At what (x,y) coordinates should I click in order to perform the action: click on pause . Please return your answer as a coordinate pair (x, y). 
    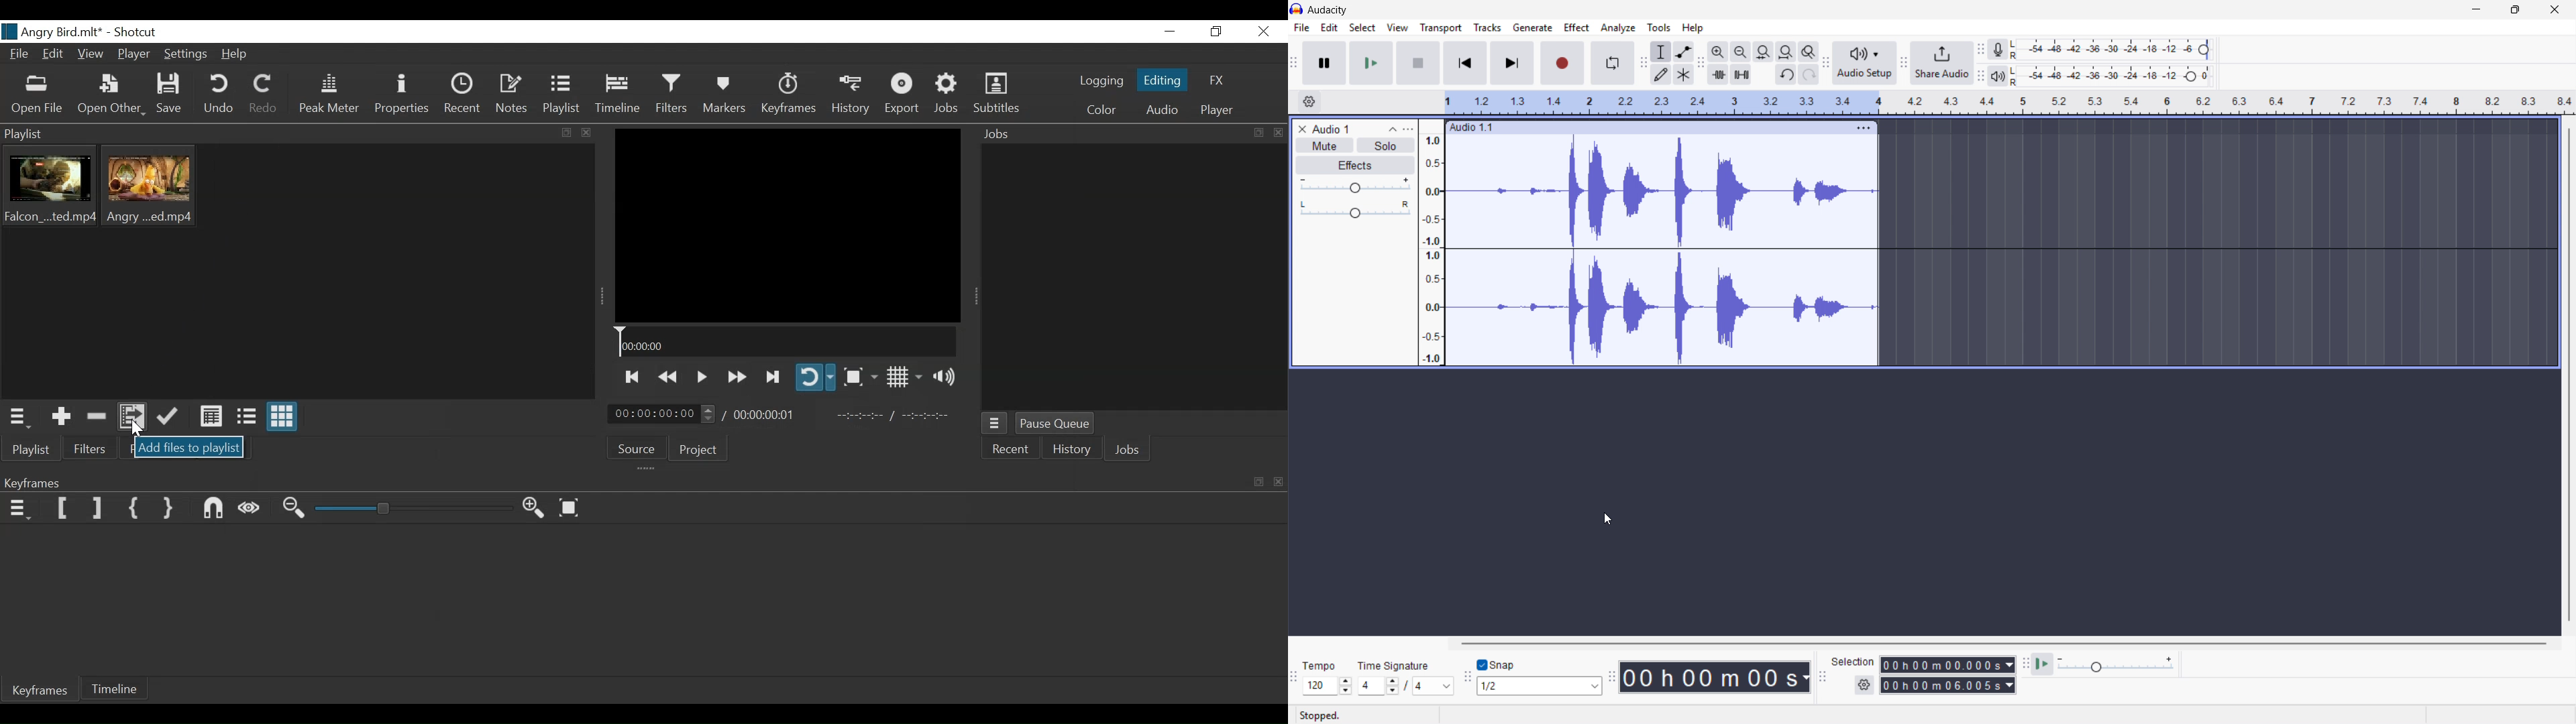
    Looking at the image, I should click on (1324, 62).